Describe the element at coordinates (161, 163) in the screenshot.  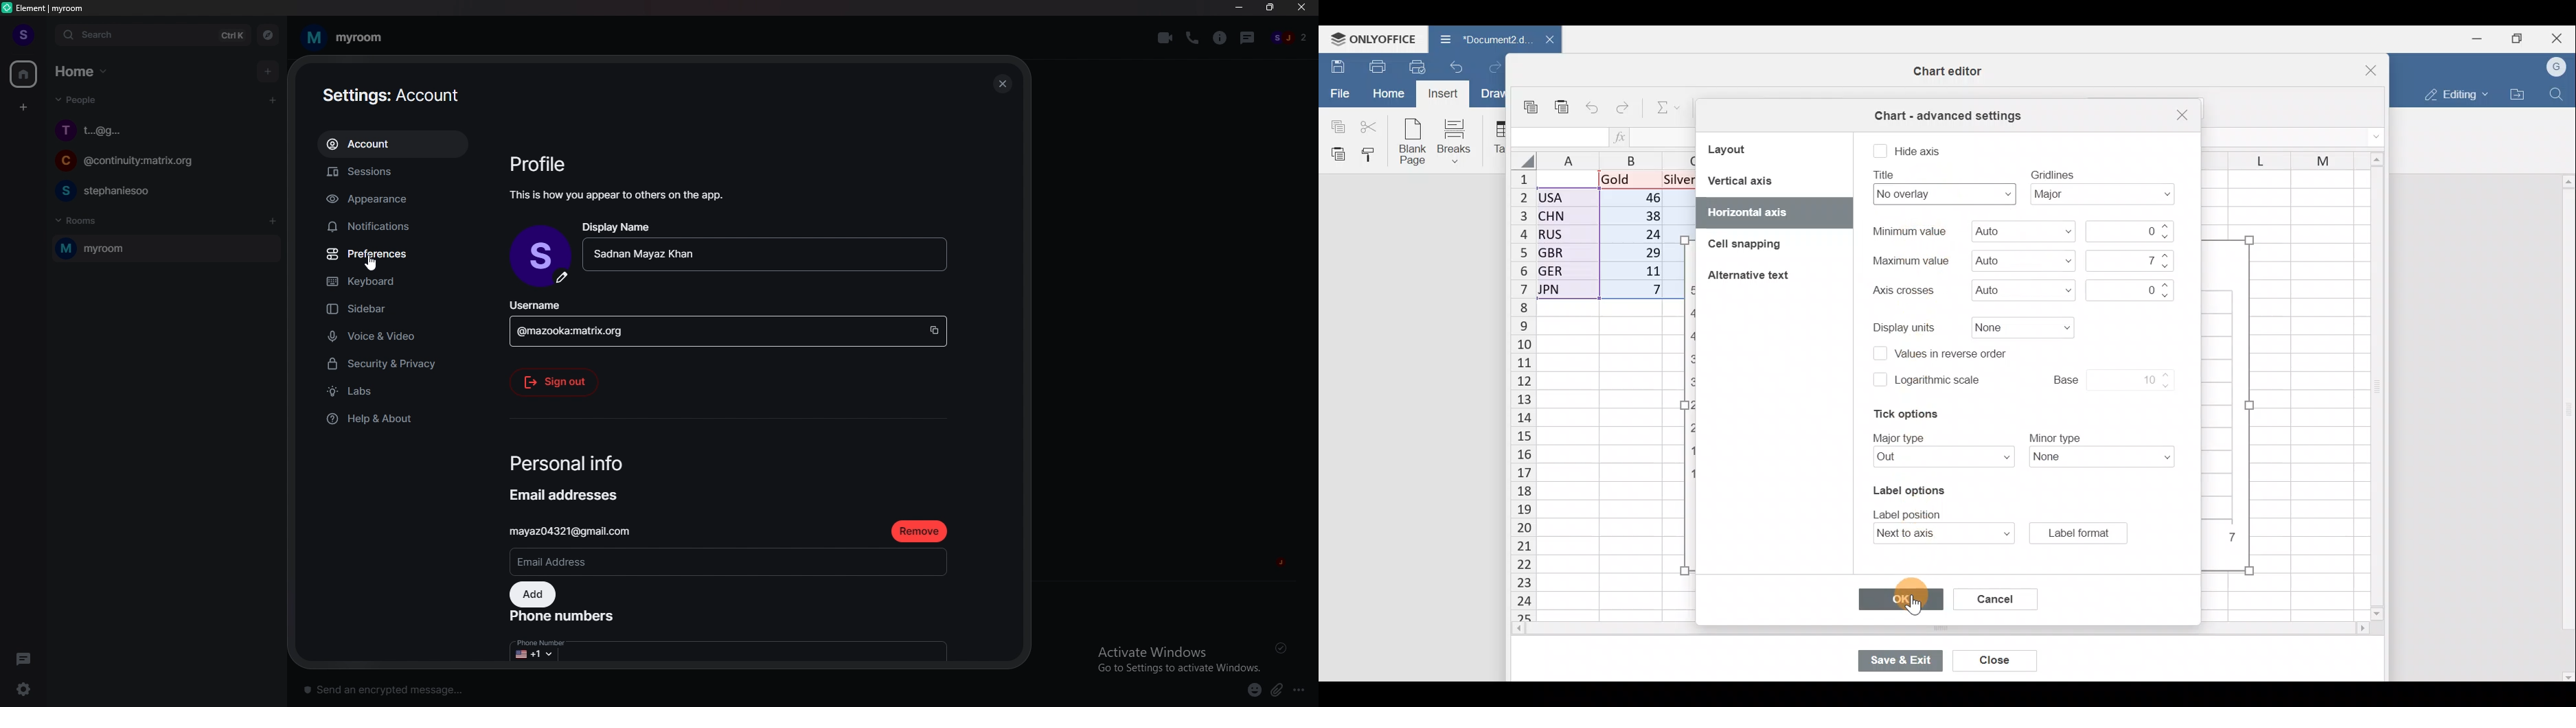
I see `chat` at that location.